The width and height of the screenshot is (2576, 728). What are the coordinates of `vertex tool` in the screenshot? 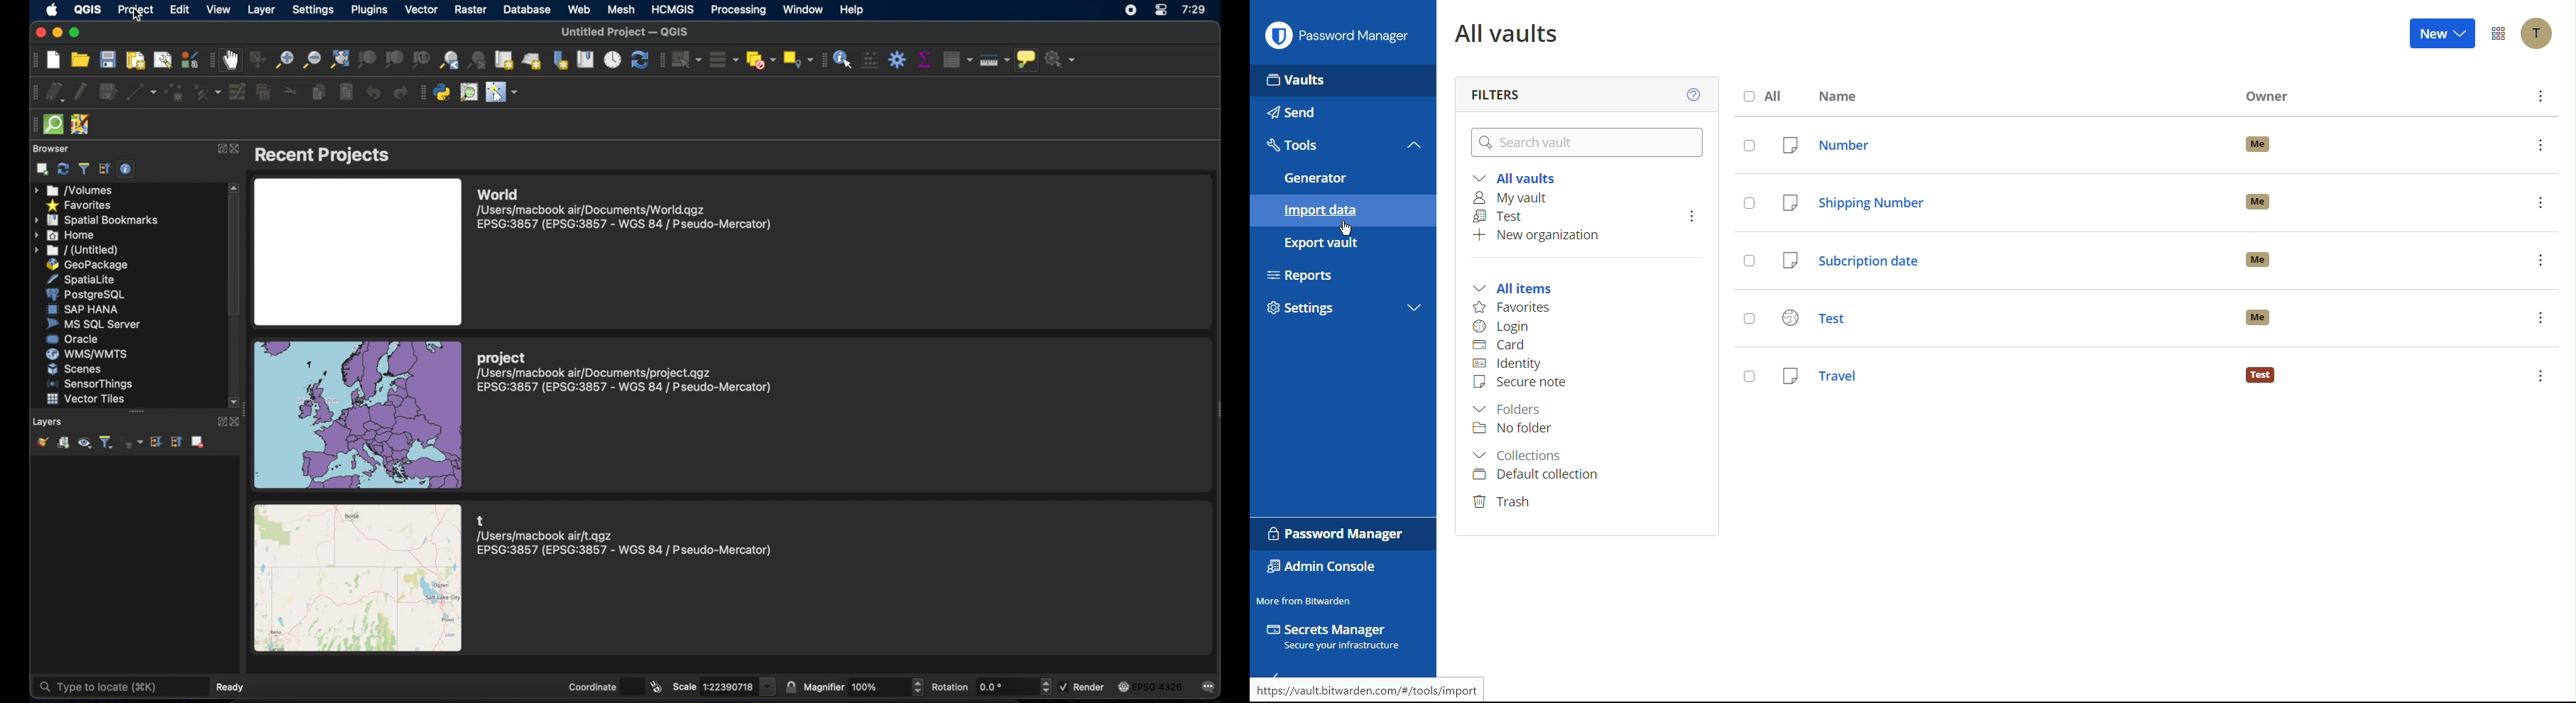 It's located at (206, 92).